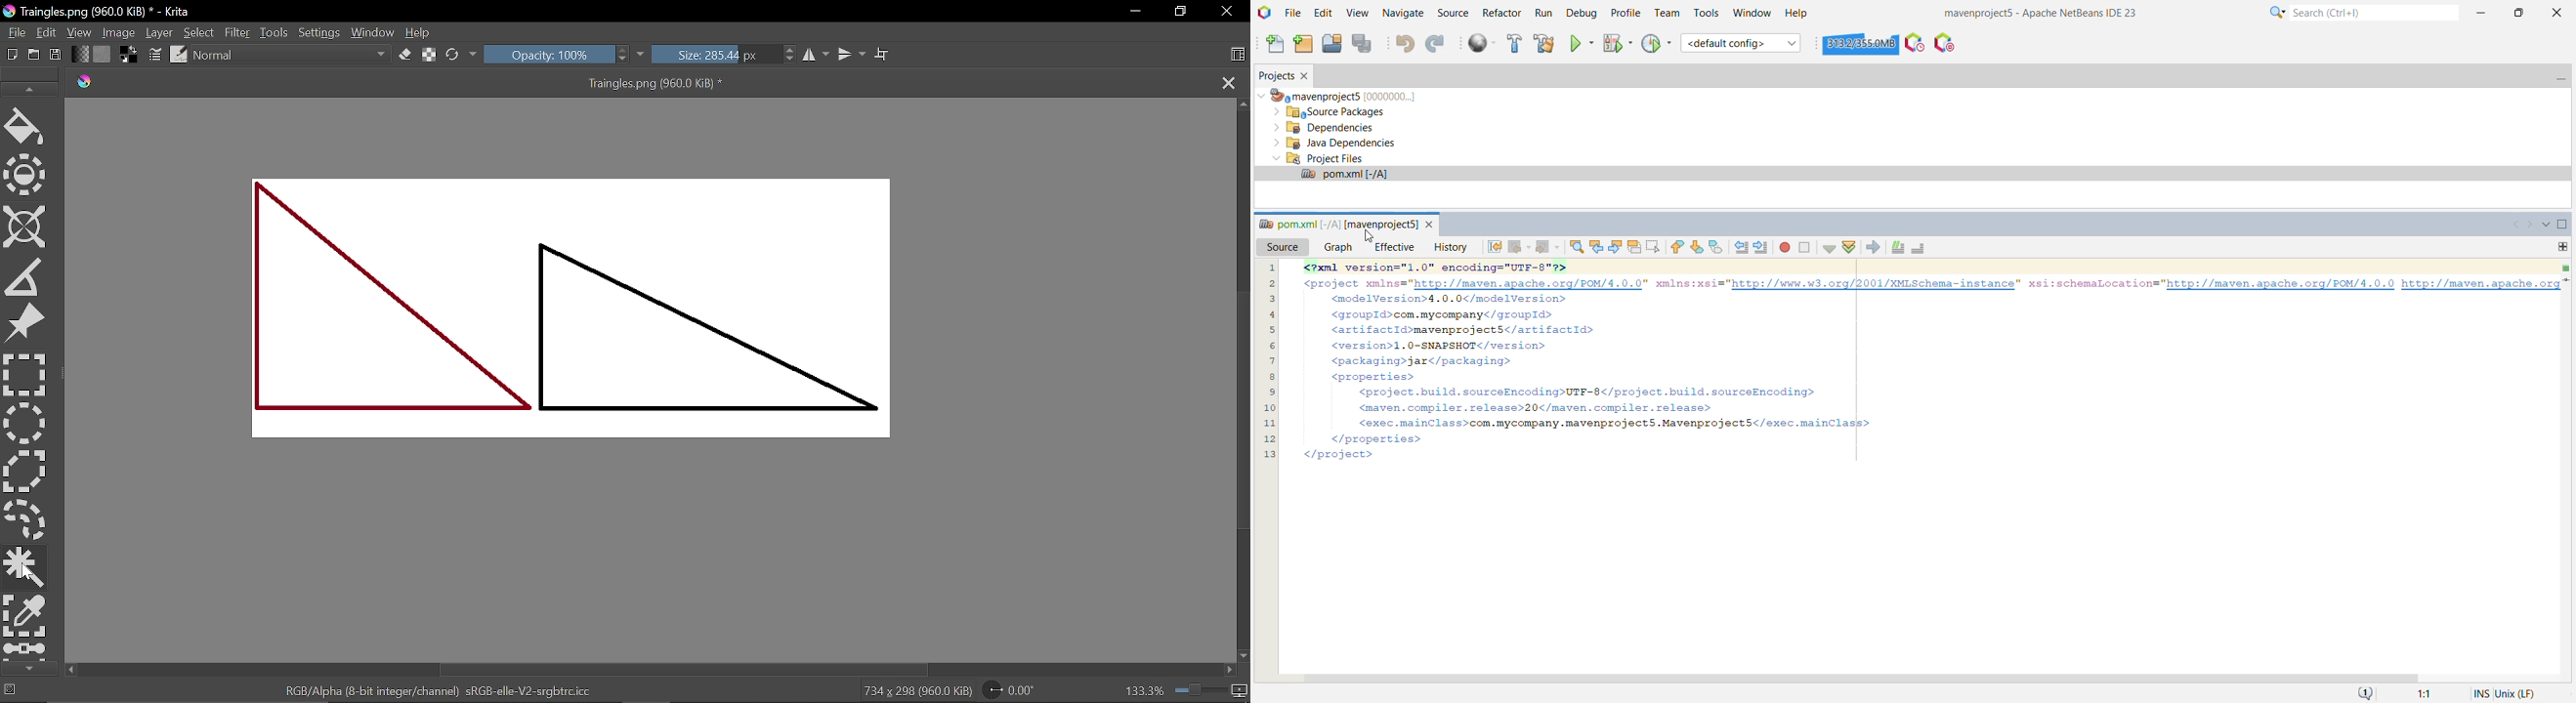 Image resolution: width=2576 pixels, height=728 pixels. I want to click on Project Files, so click(1324, 157).